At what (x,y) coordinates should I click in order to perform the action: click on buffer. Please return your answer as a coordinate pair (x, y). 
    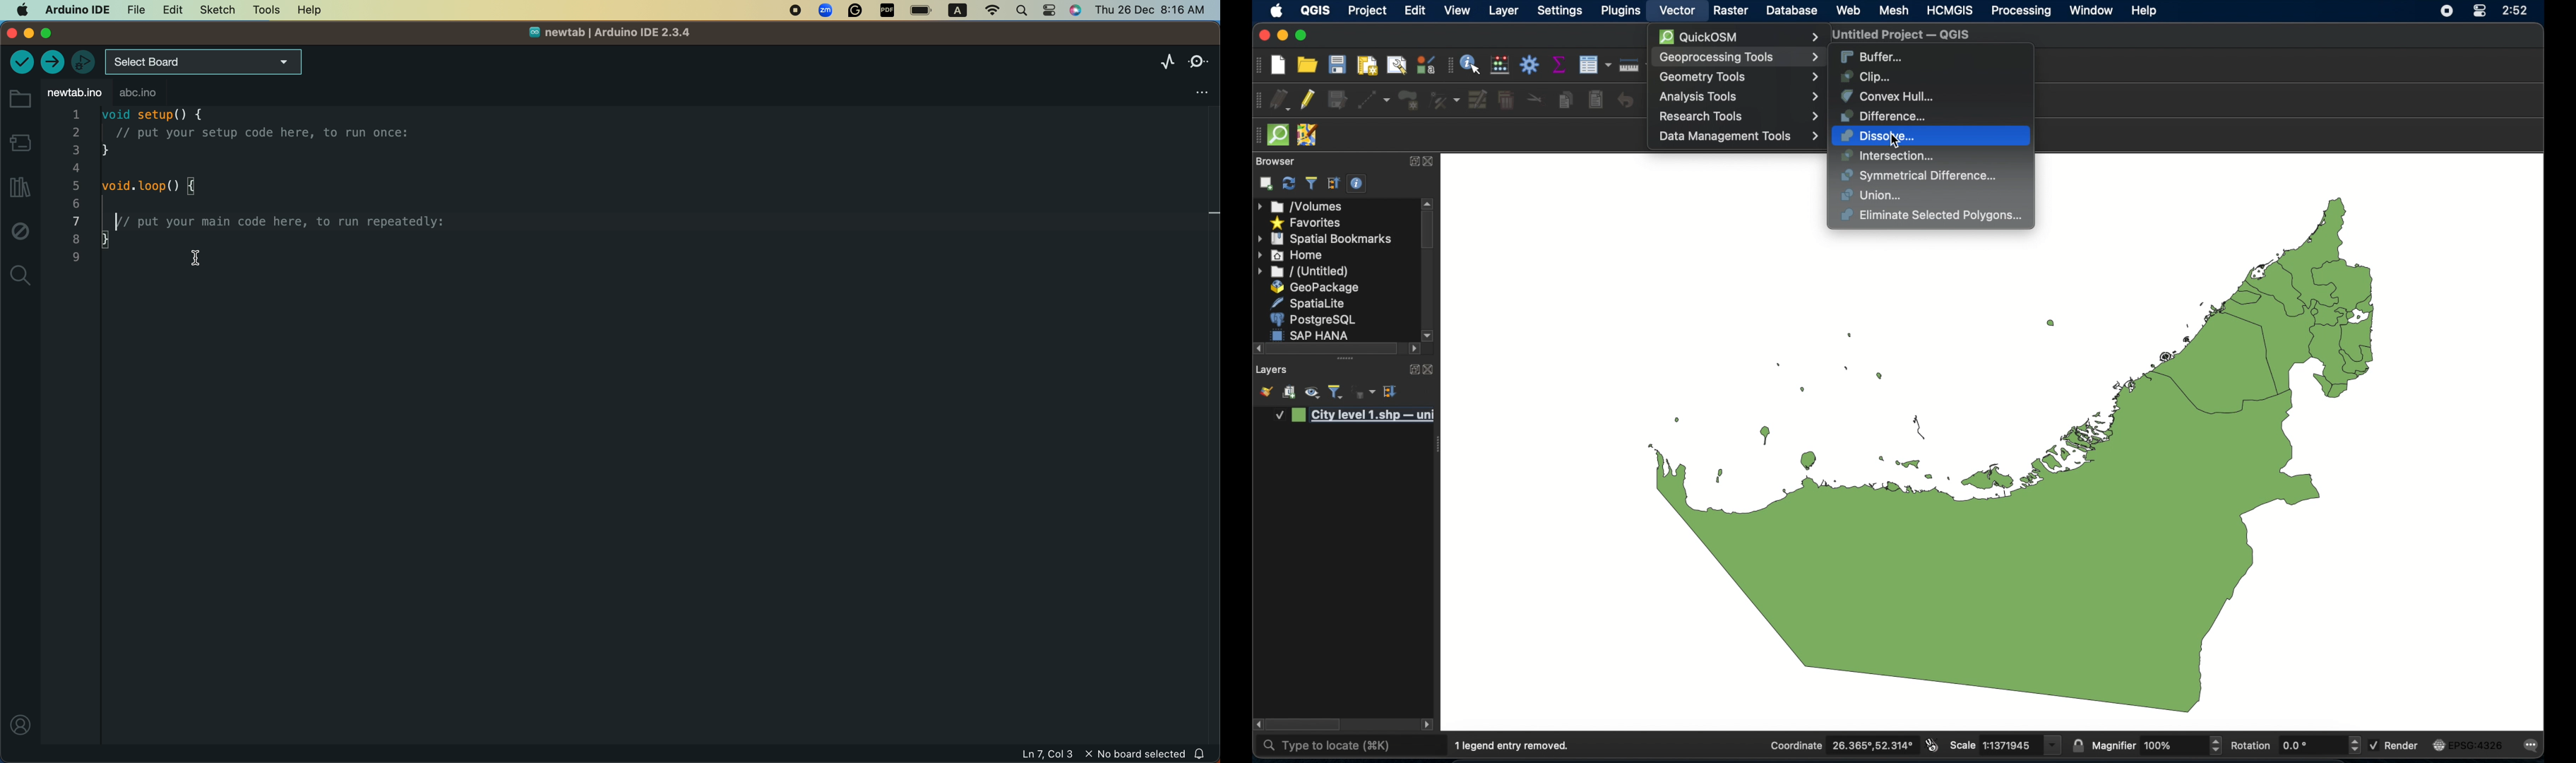
    Looking at the image, I should click on (1872, 55).